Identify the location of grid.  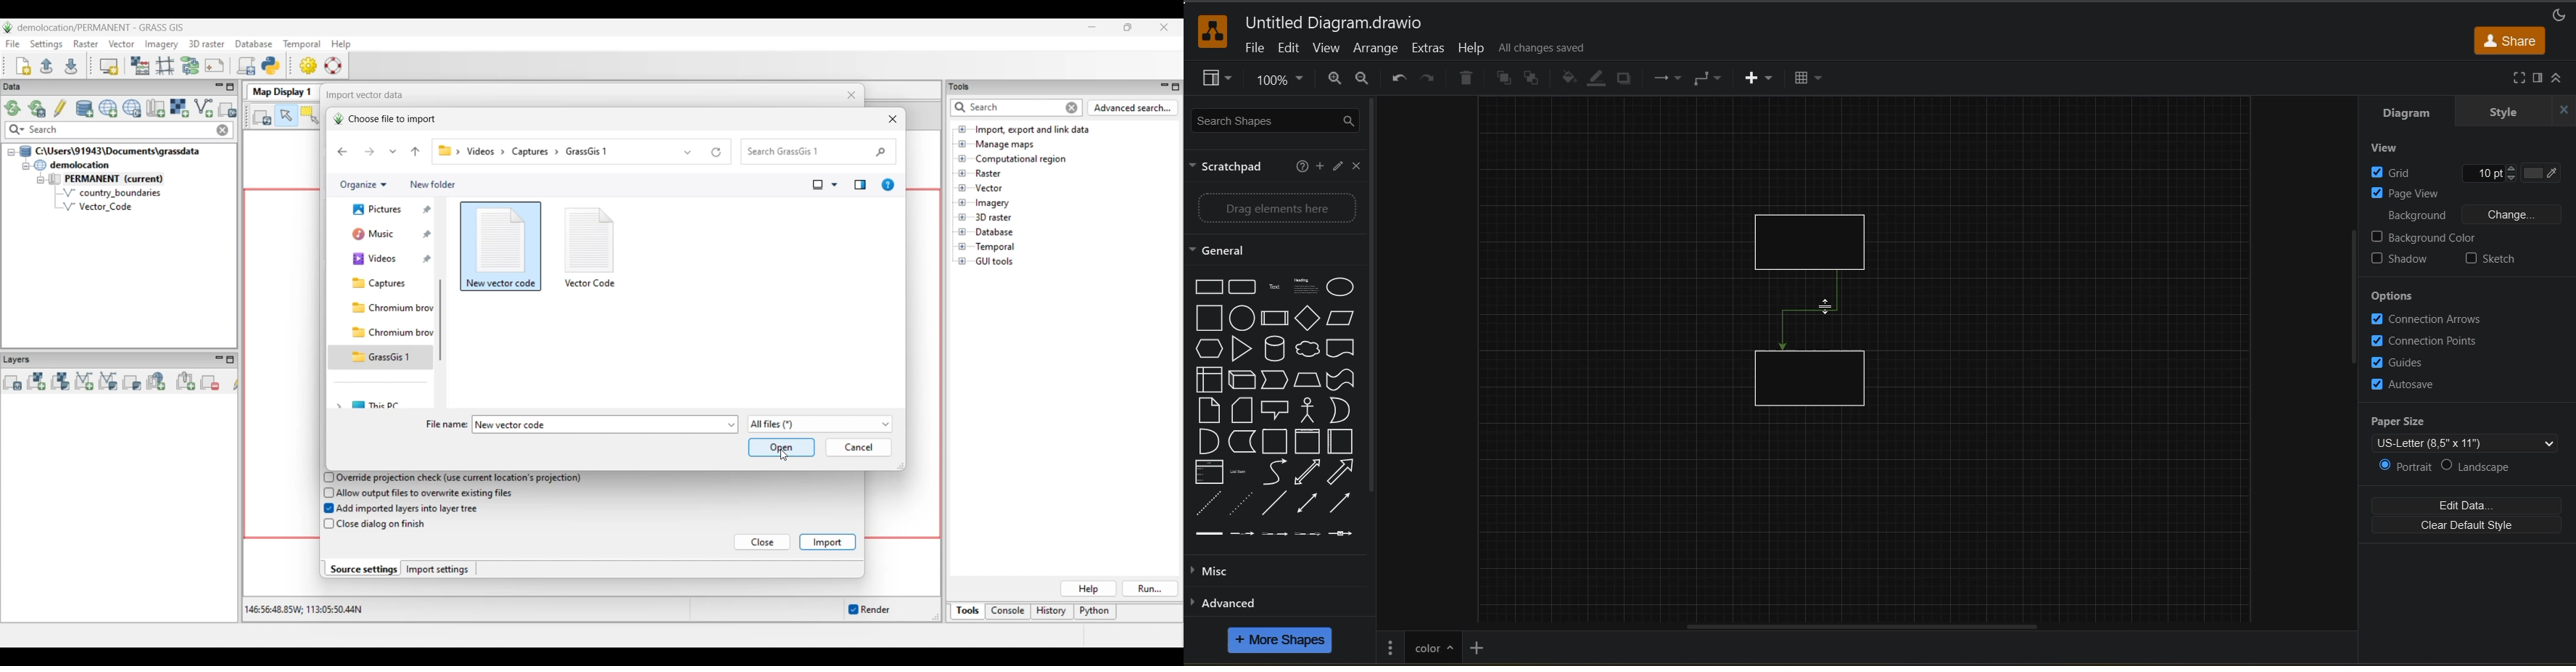
(2467, 172).